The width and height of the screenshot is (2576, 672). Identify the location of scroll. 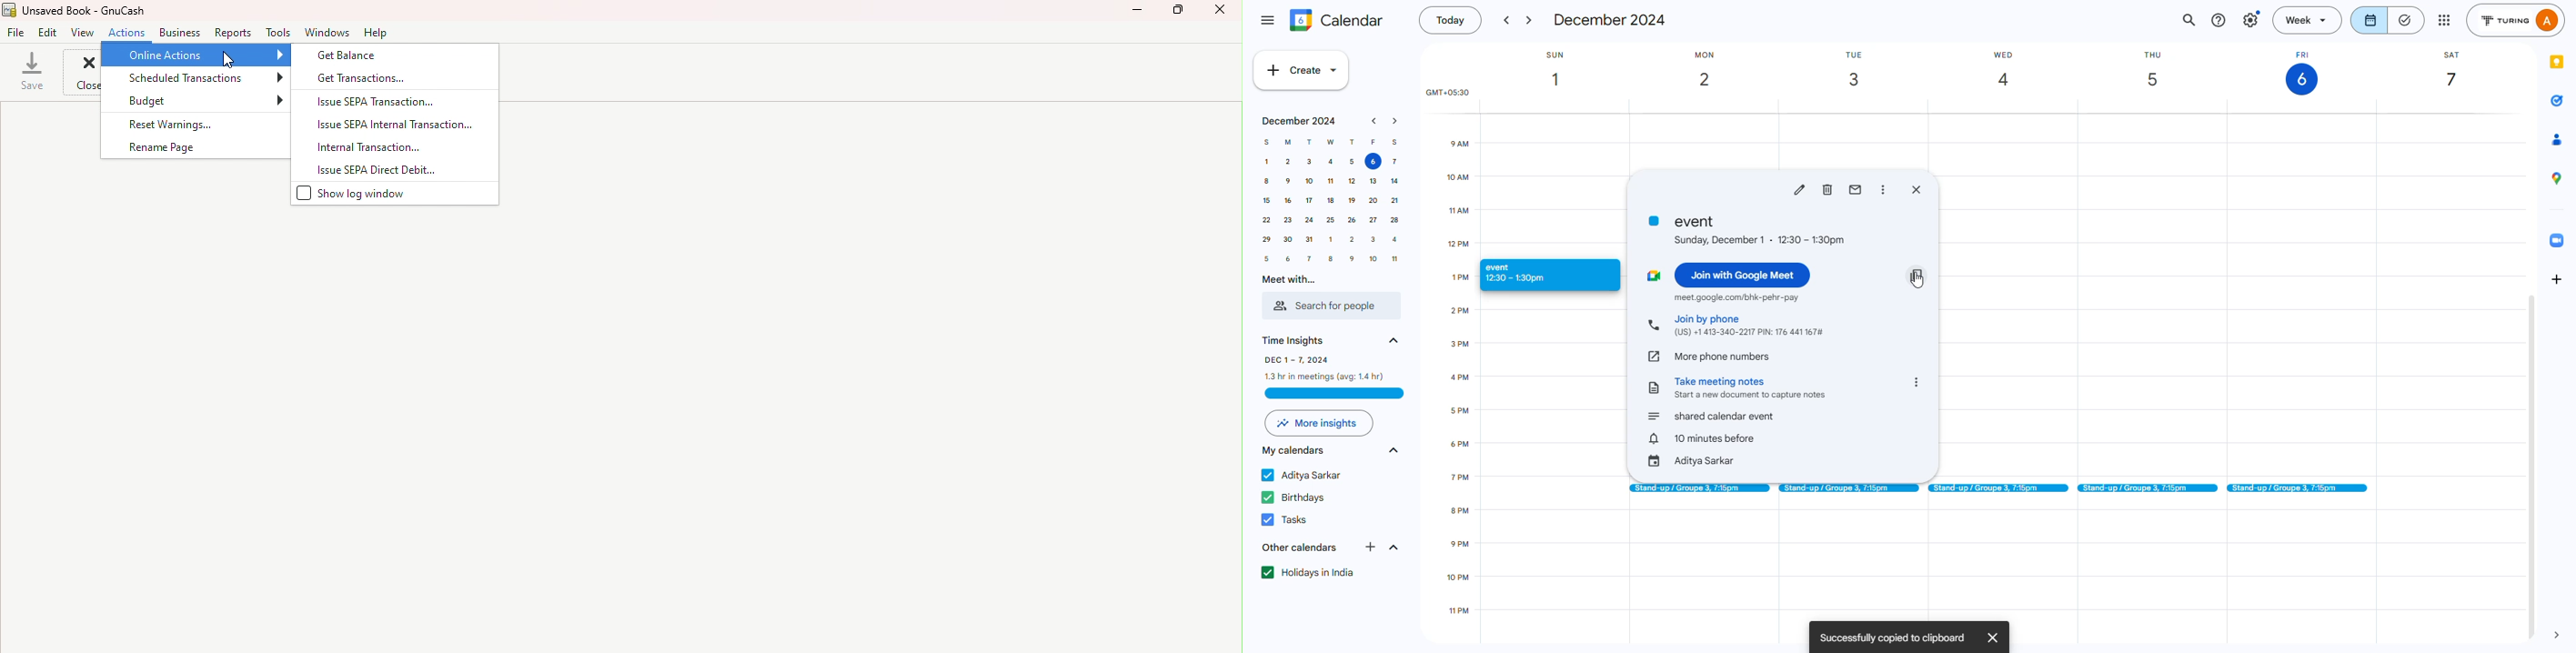
(2531, 467).